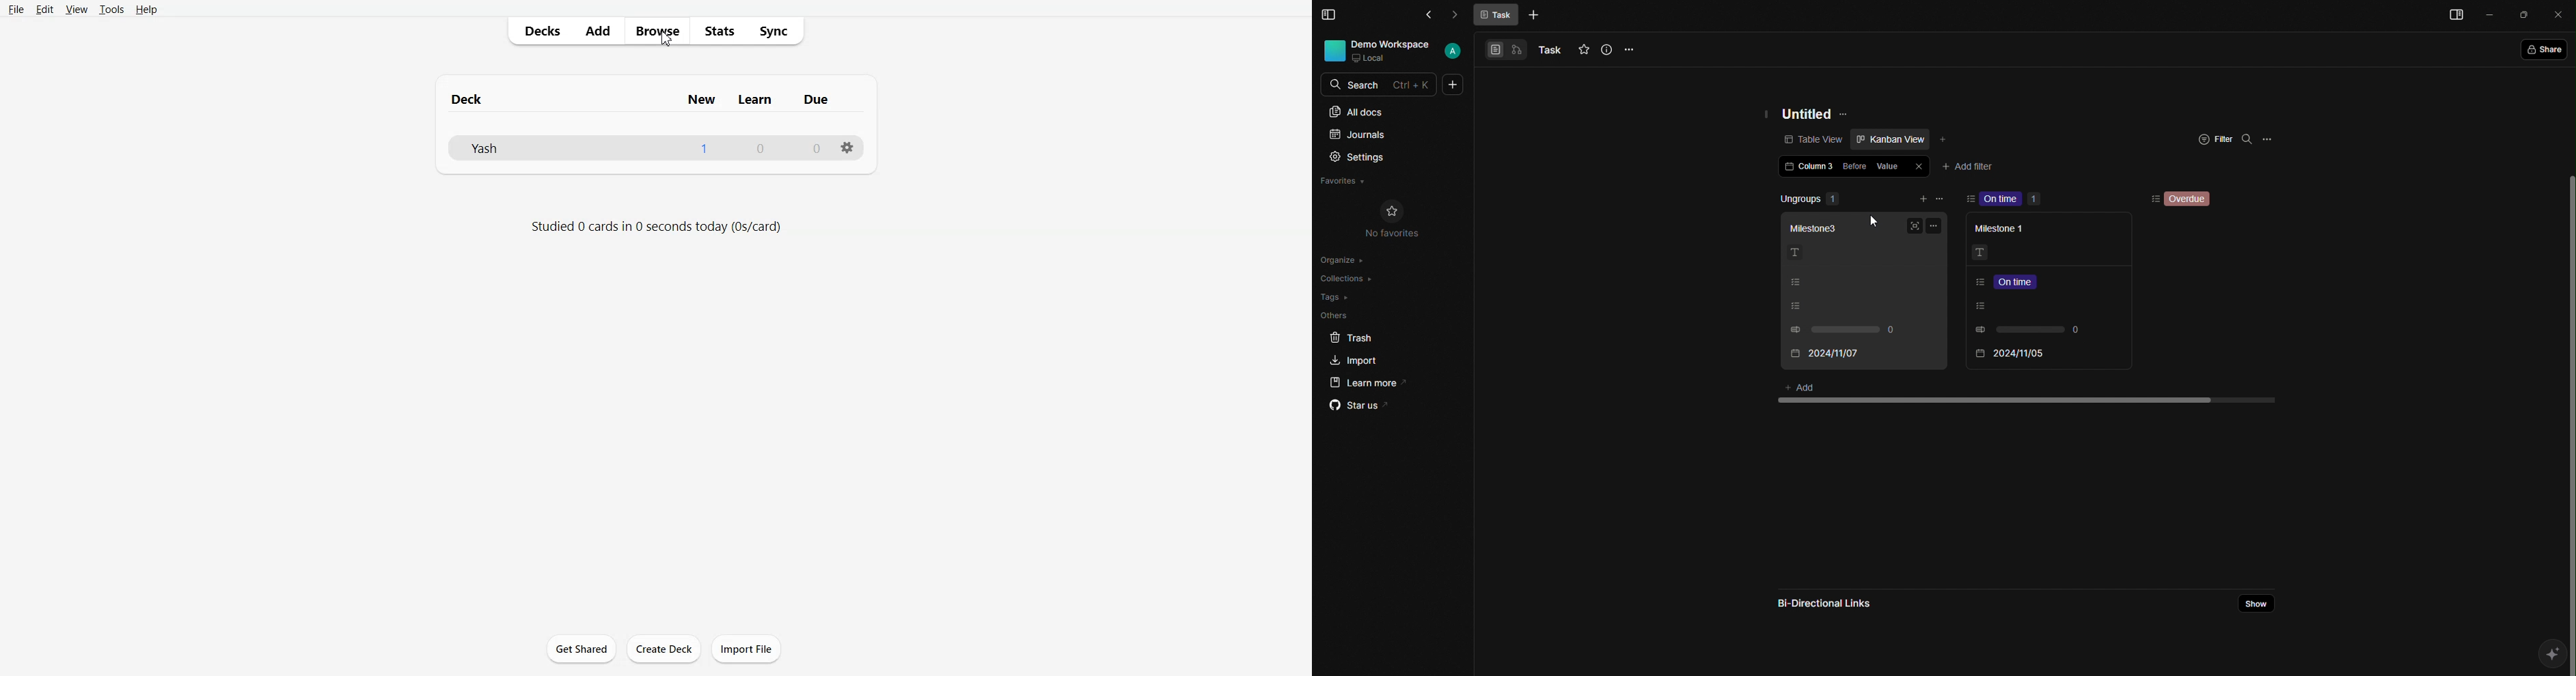 The width and height of the screenshot is (2576, 700). What do you see at coordinates (847, 147) in the screenshot?
I see `settings` at bounding box center [847, 147].